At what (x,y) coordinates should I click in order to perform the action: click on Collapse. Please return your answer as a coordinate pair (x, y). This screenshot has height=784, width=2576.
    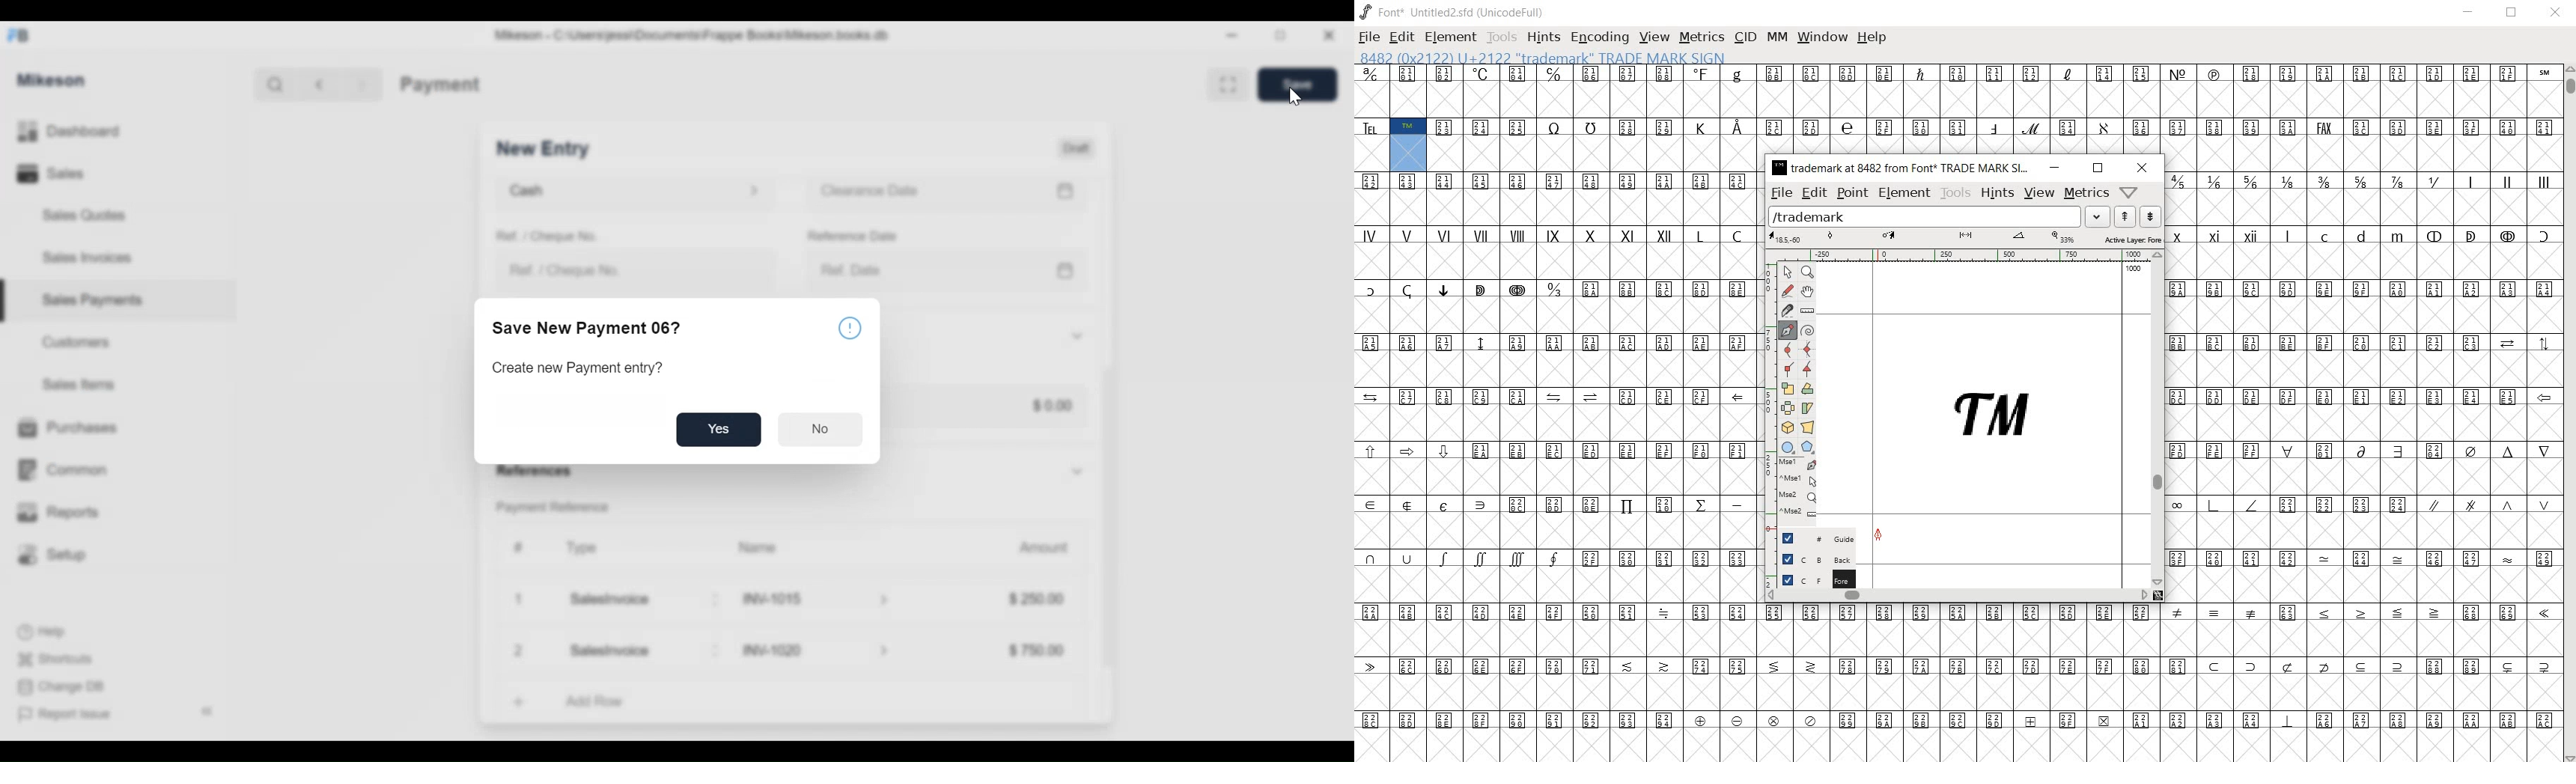
    Looking at the image, I should click on (210, 713).